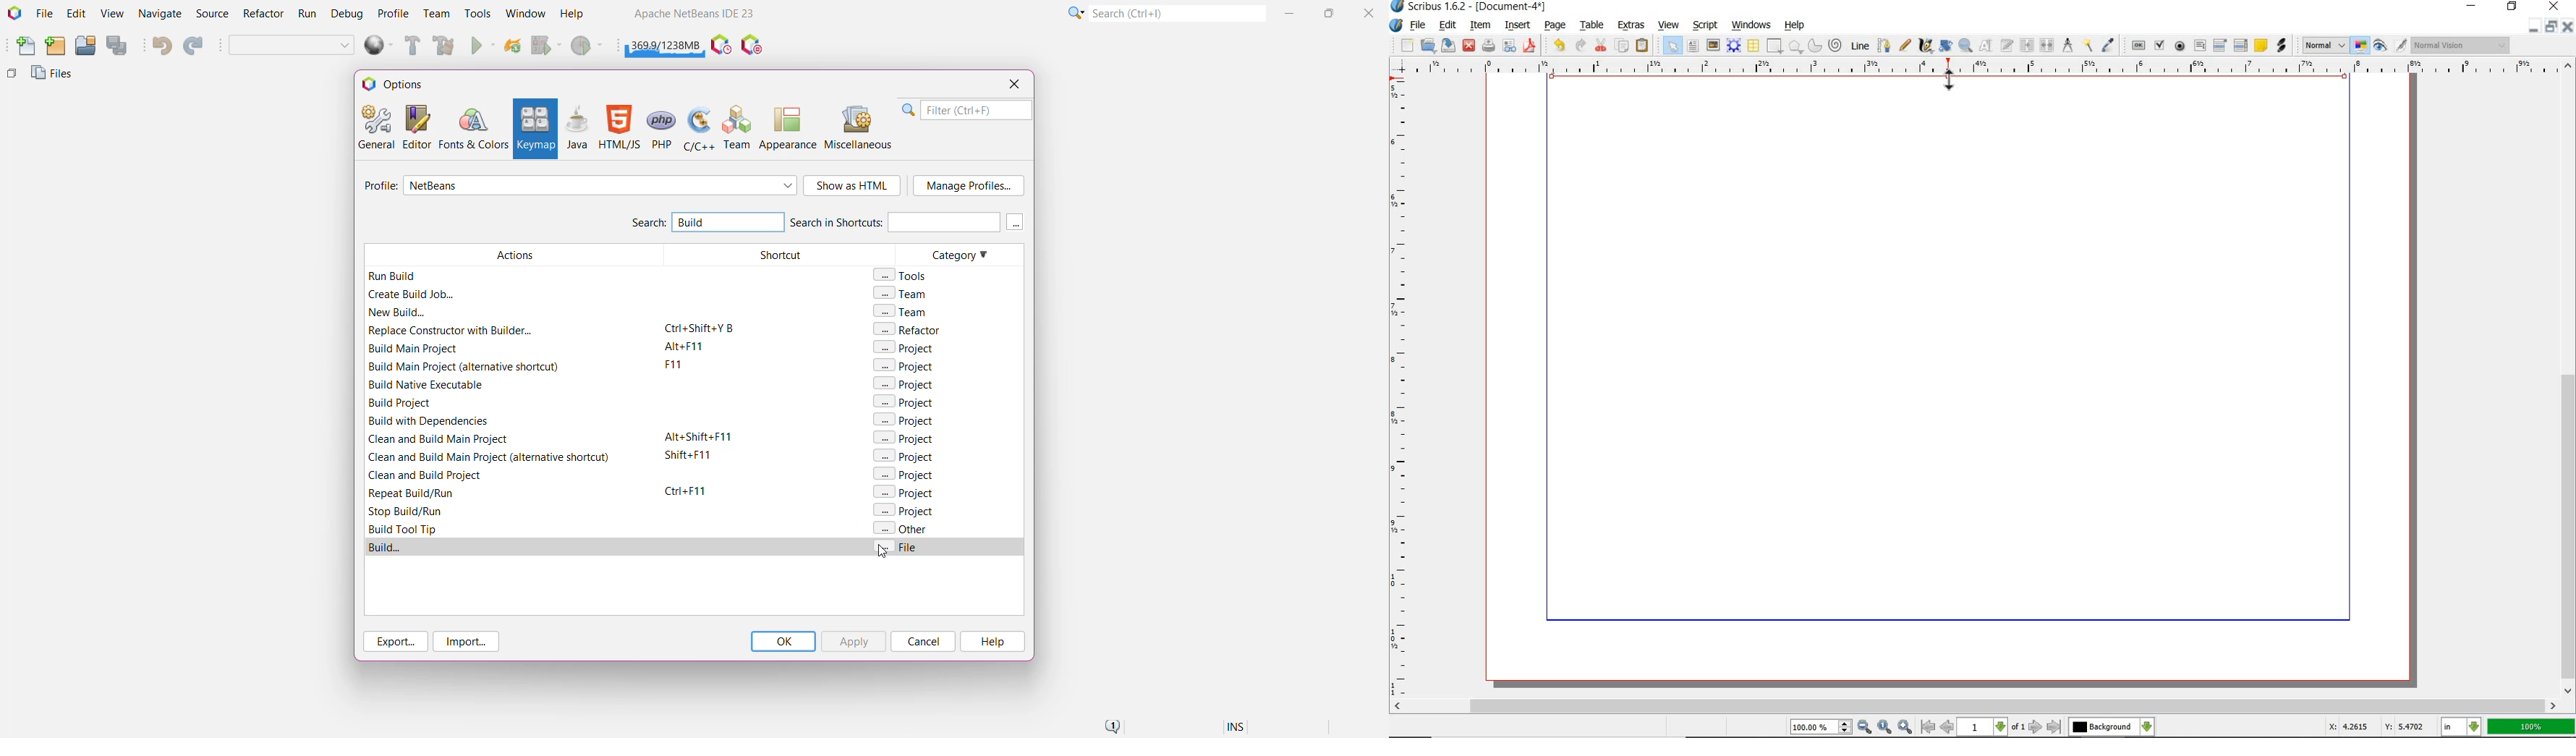 The image size is (2576, 756). What do you see at coordinates (1754, 46) in the screenshot?
I see `table` at bounding box center [1754, 46].